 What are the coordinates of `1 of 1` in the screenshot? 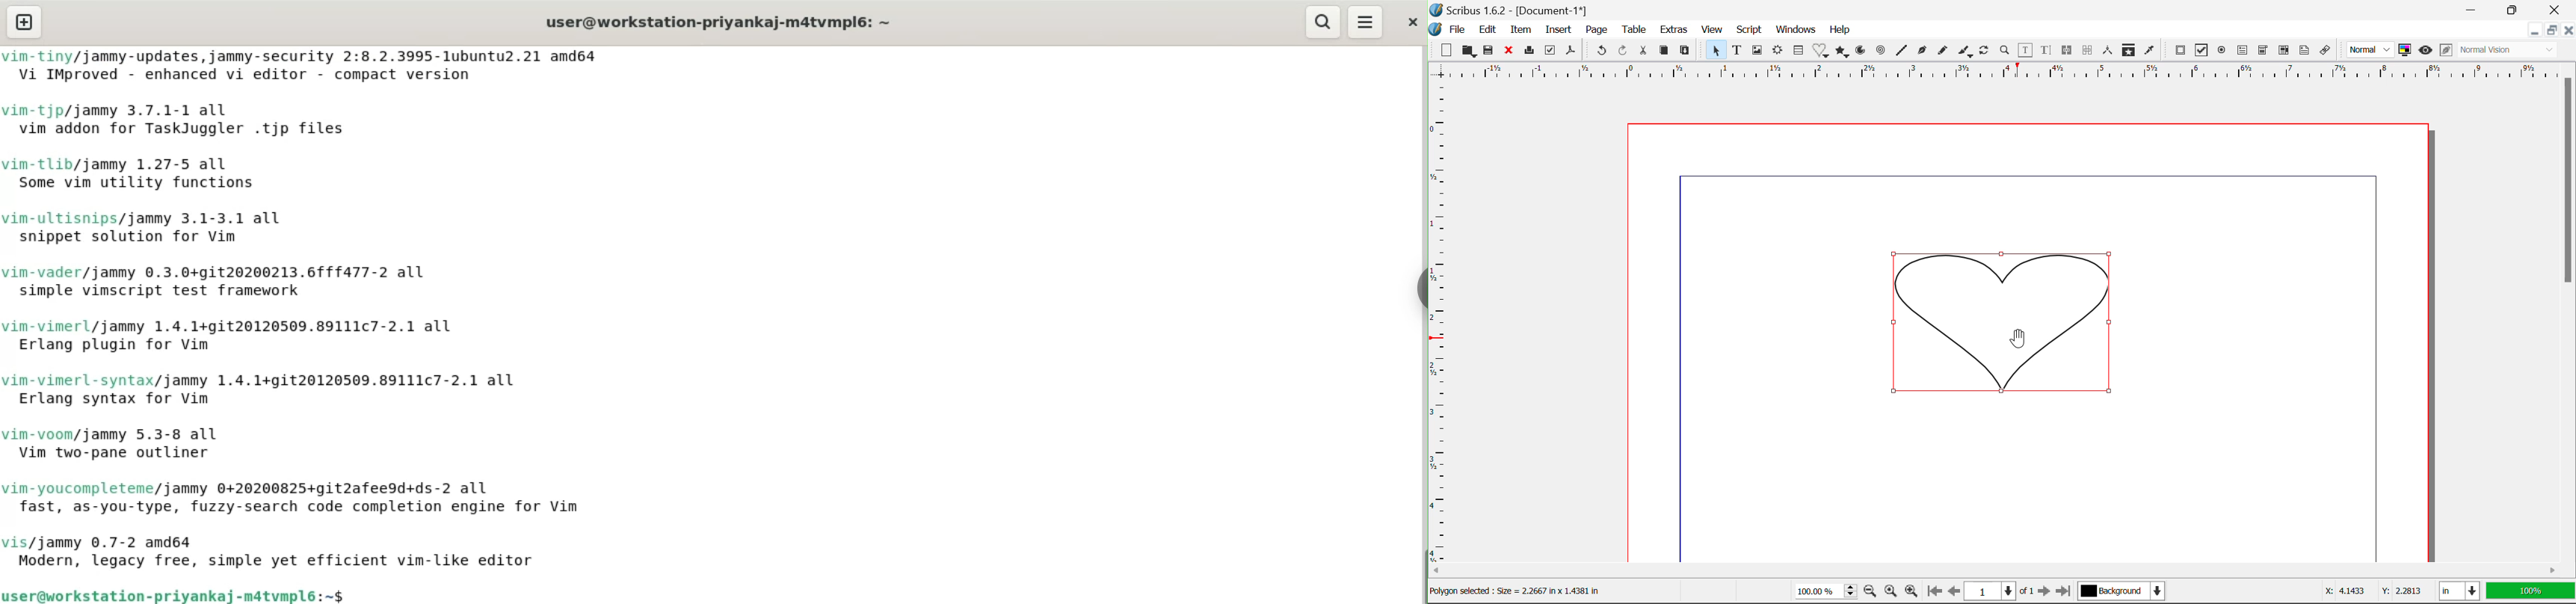 It's located at (2001, 591).